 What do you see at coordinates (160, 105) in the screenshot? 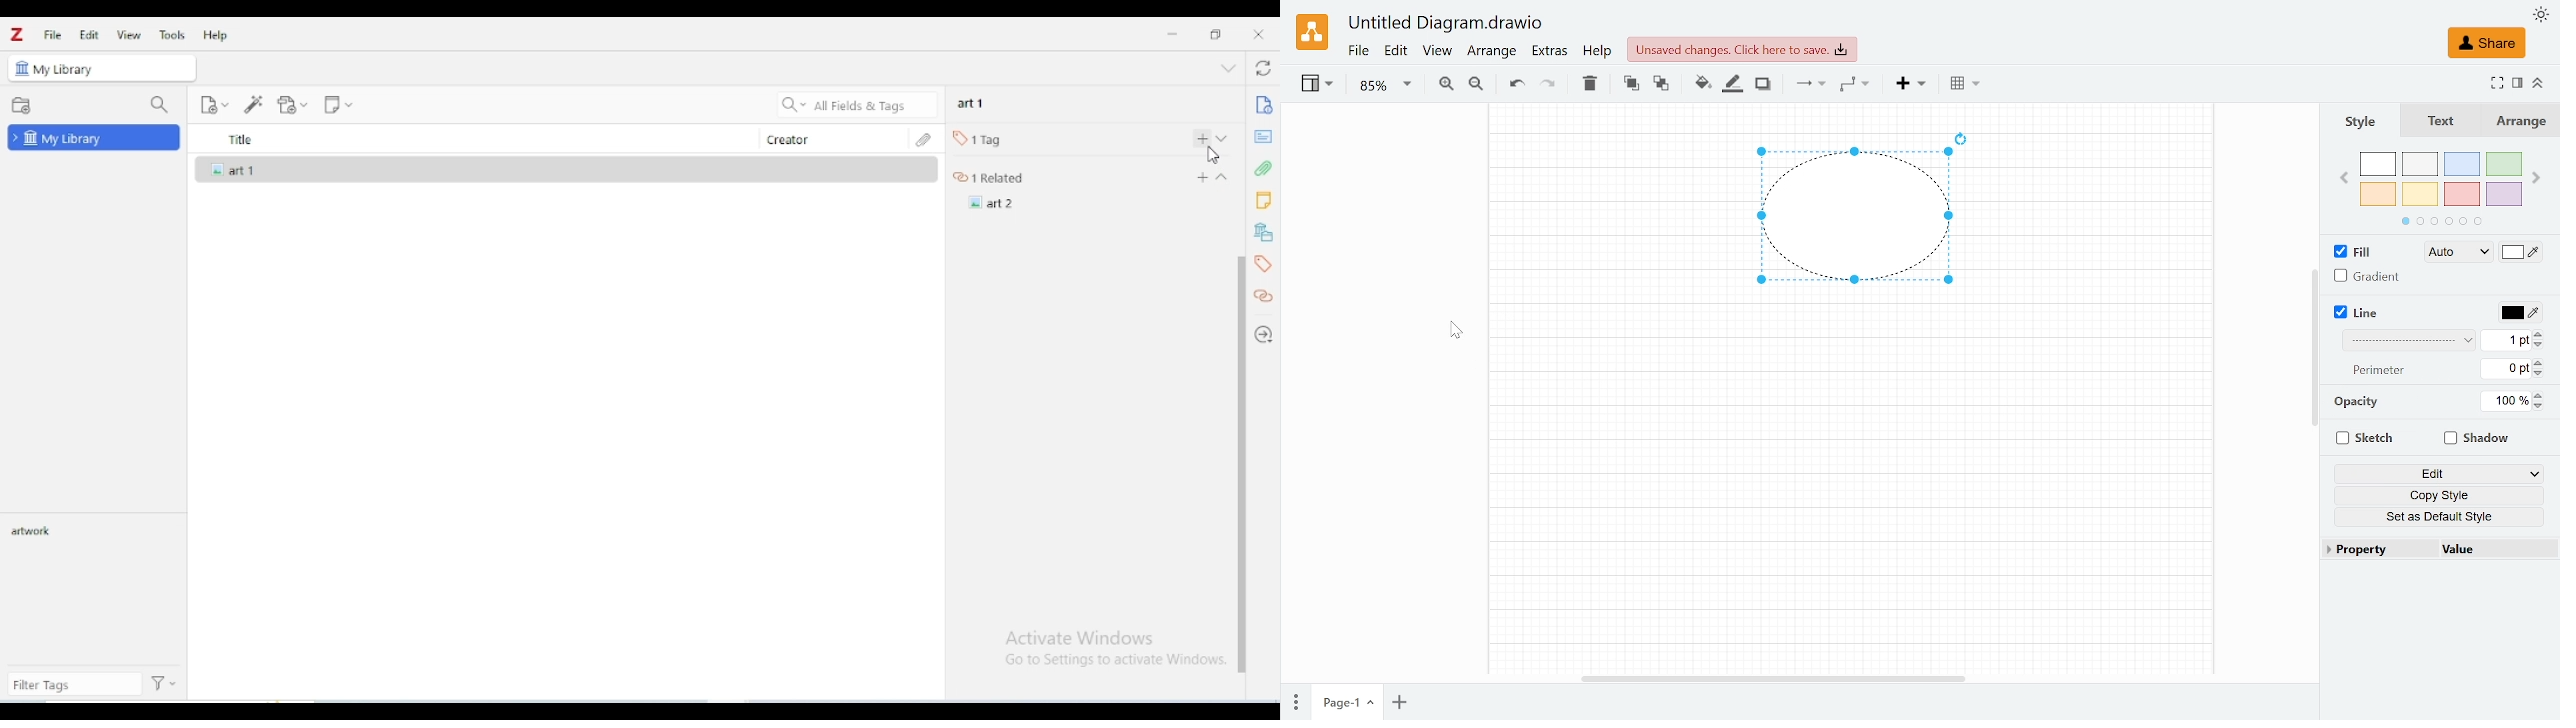
I see `filter collections` at bounding box center [160, 105].